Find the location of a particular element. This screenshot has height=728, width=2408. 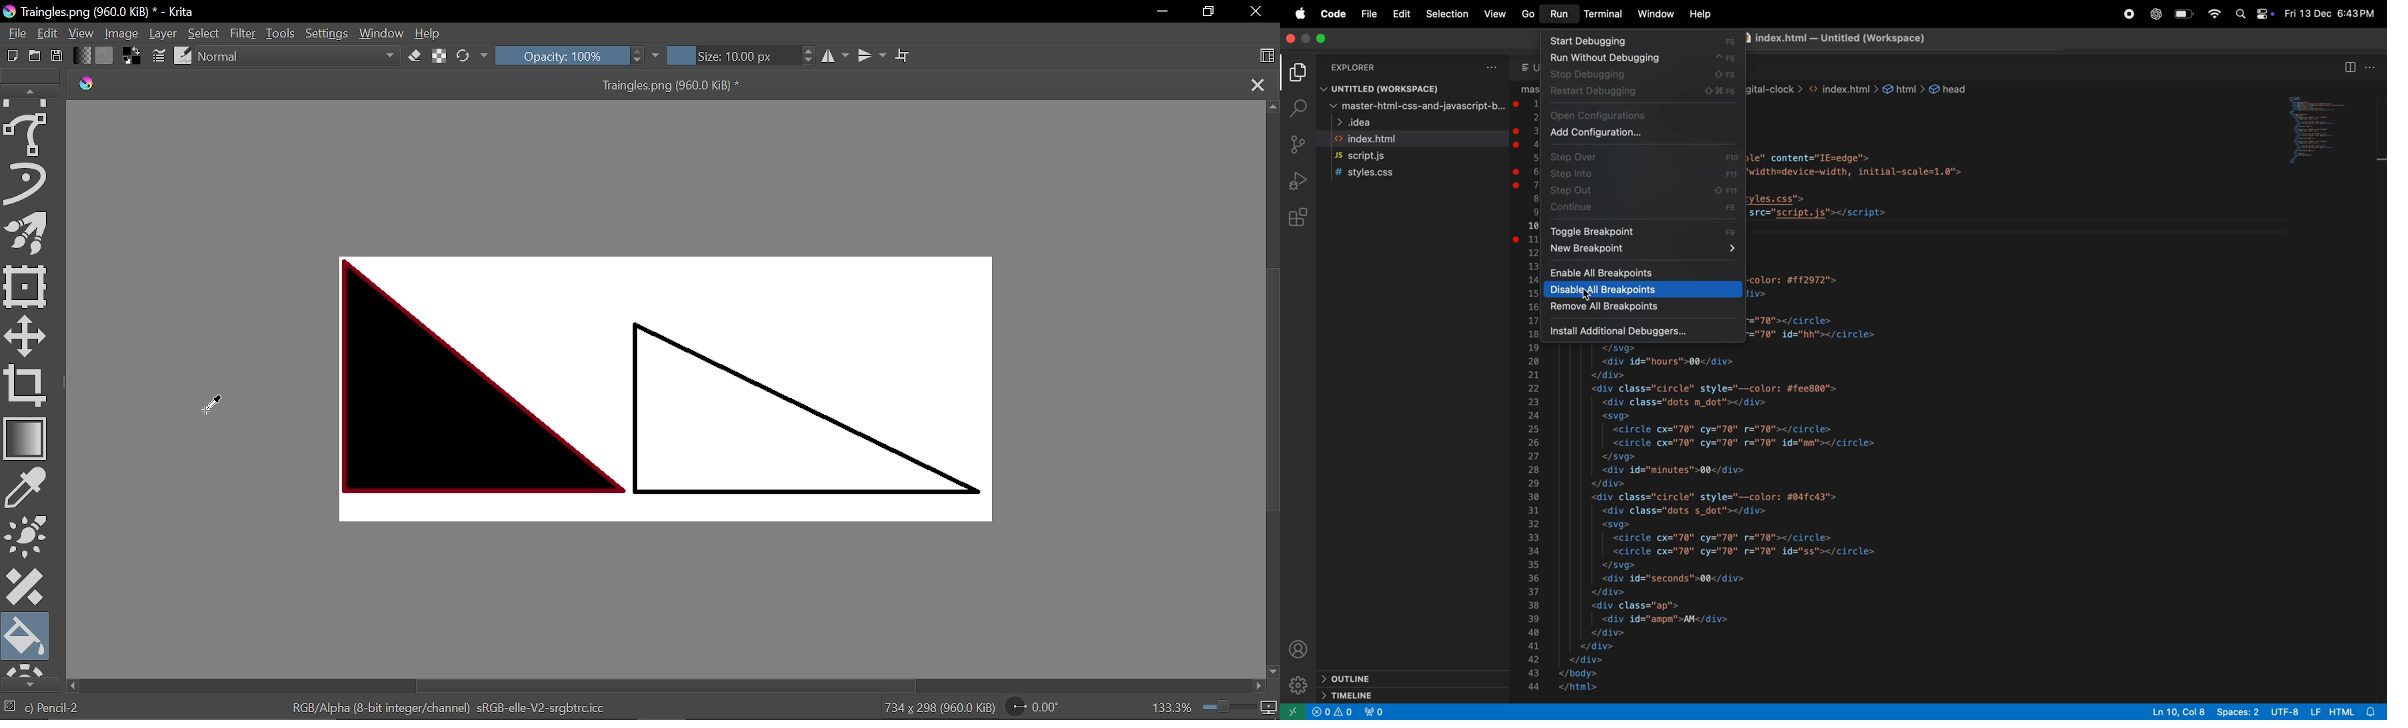

File is located at coordinates (14, 35).